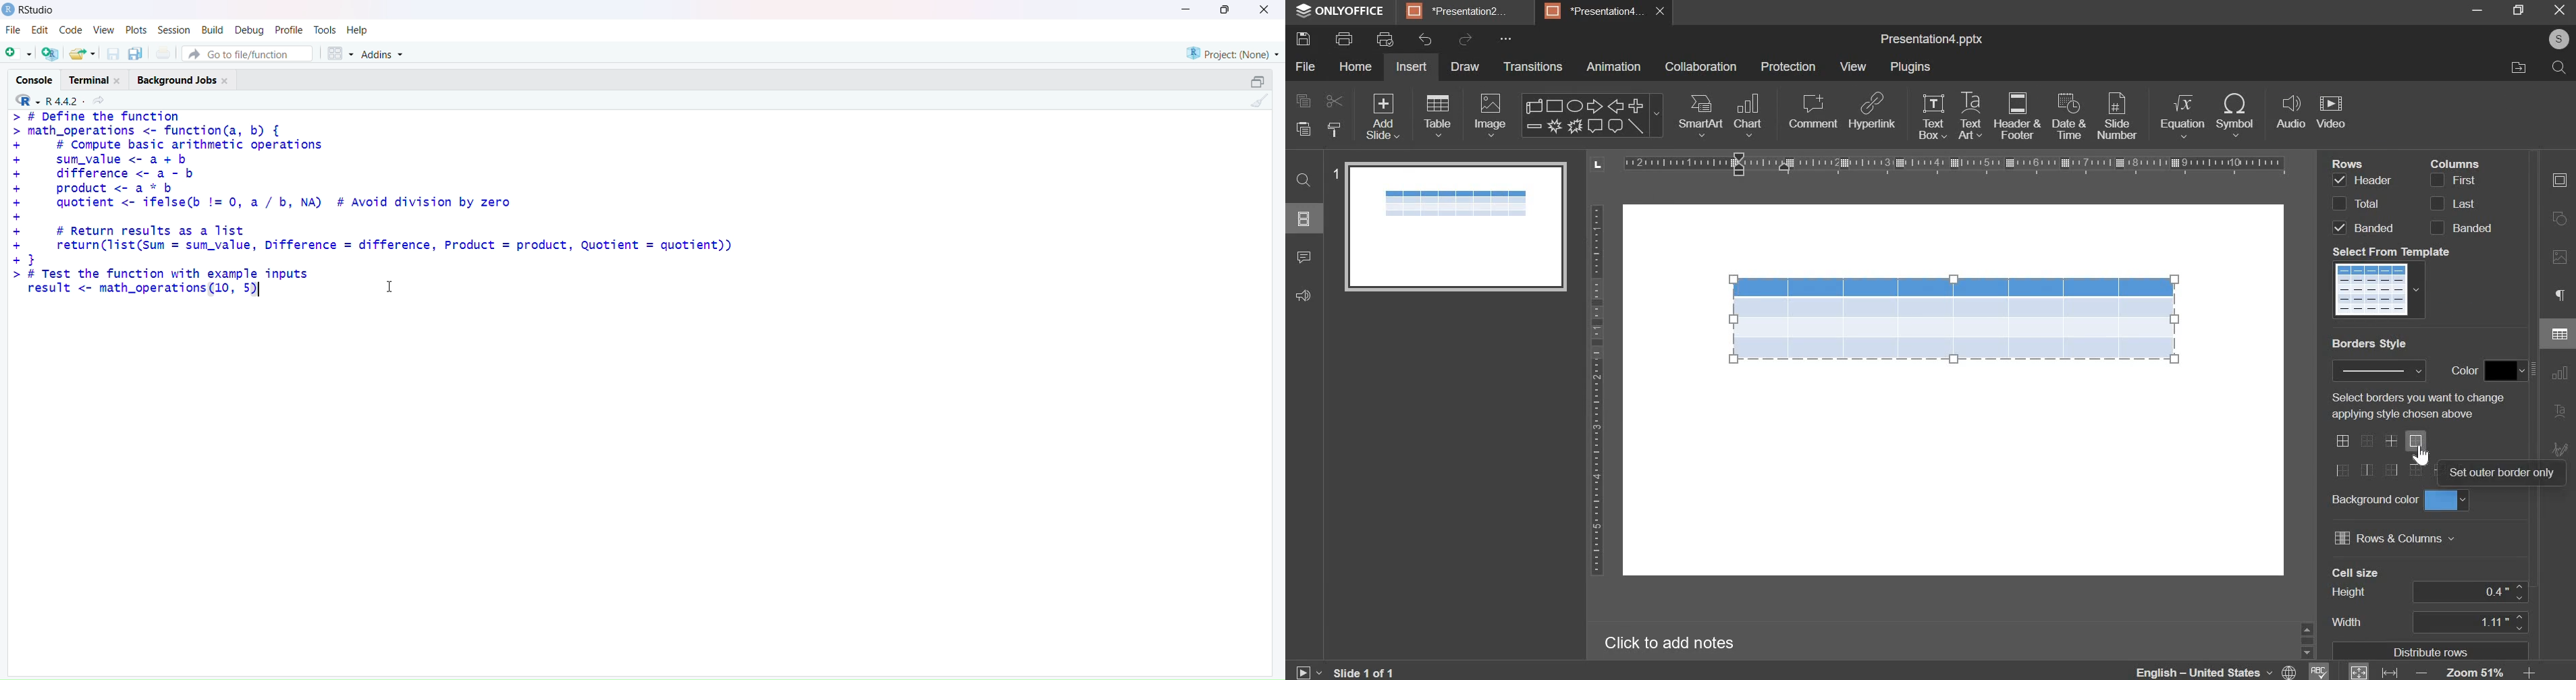 The image size is (2576, 700). Describe the element at coordinates (210, 29) in the screenshot. I see `Build` at that location.